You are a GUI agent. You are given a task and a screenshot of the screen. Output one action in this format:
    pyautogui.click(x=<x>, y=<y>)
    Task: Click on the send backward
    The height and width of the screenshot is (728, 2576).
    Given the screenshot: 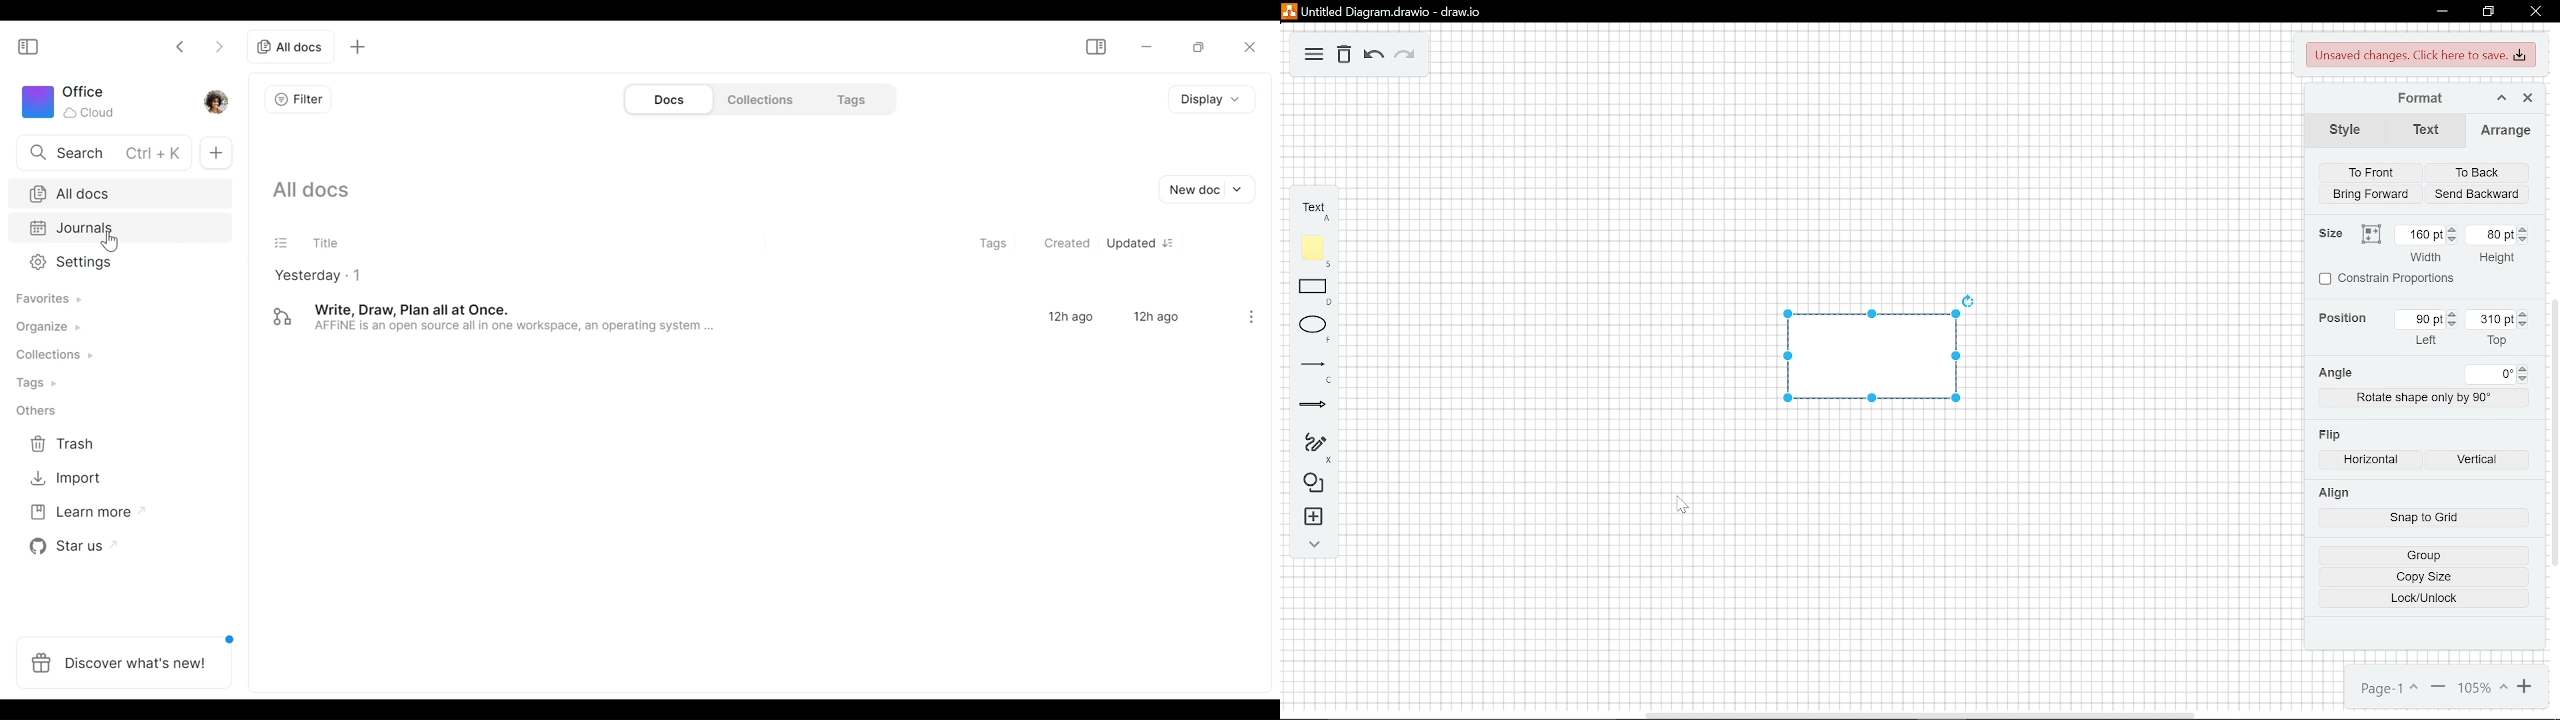 What is the action you would take?
    pyautogui.click(x=2479, y=193)
    